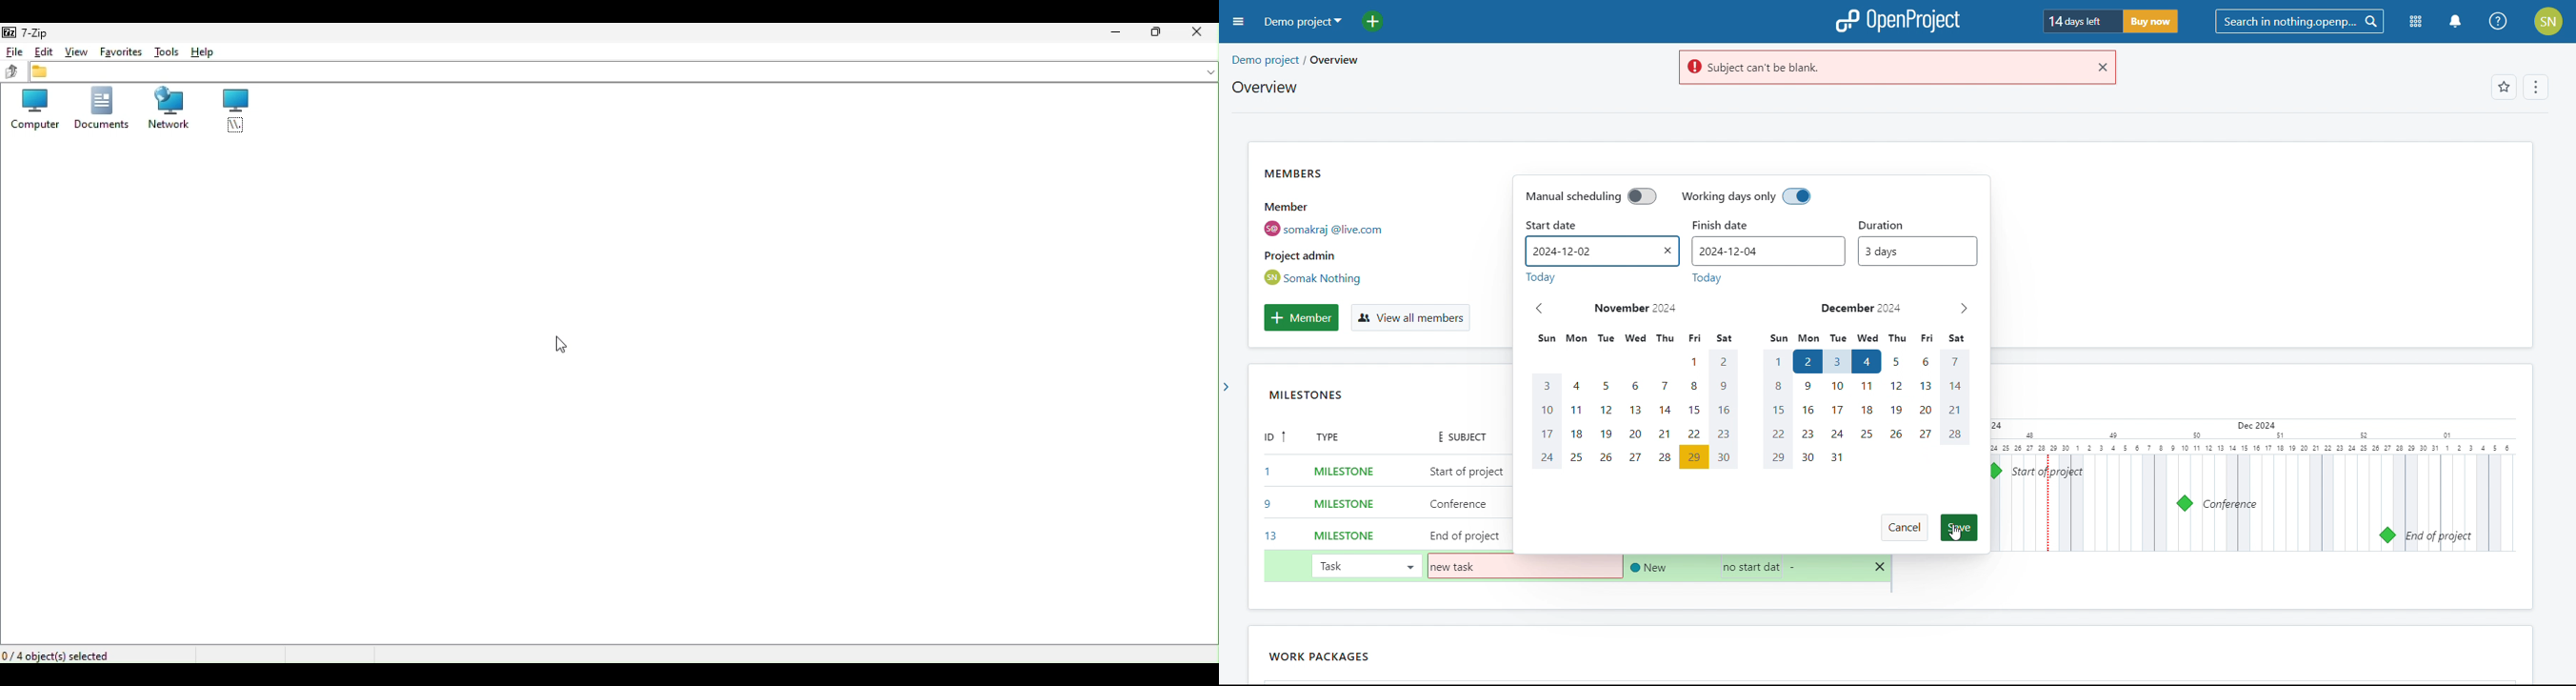 The image size is (2576, 700). I want to click on modules, so click(2416, 23).